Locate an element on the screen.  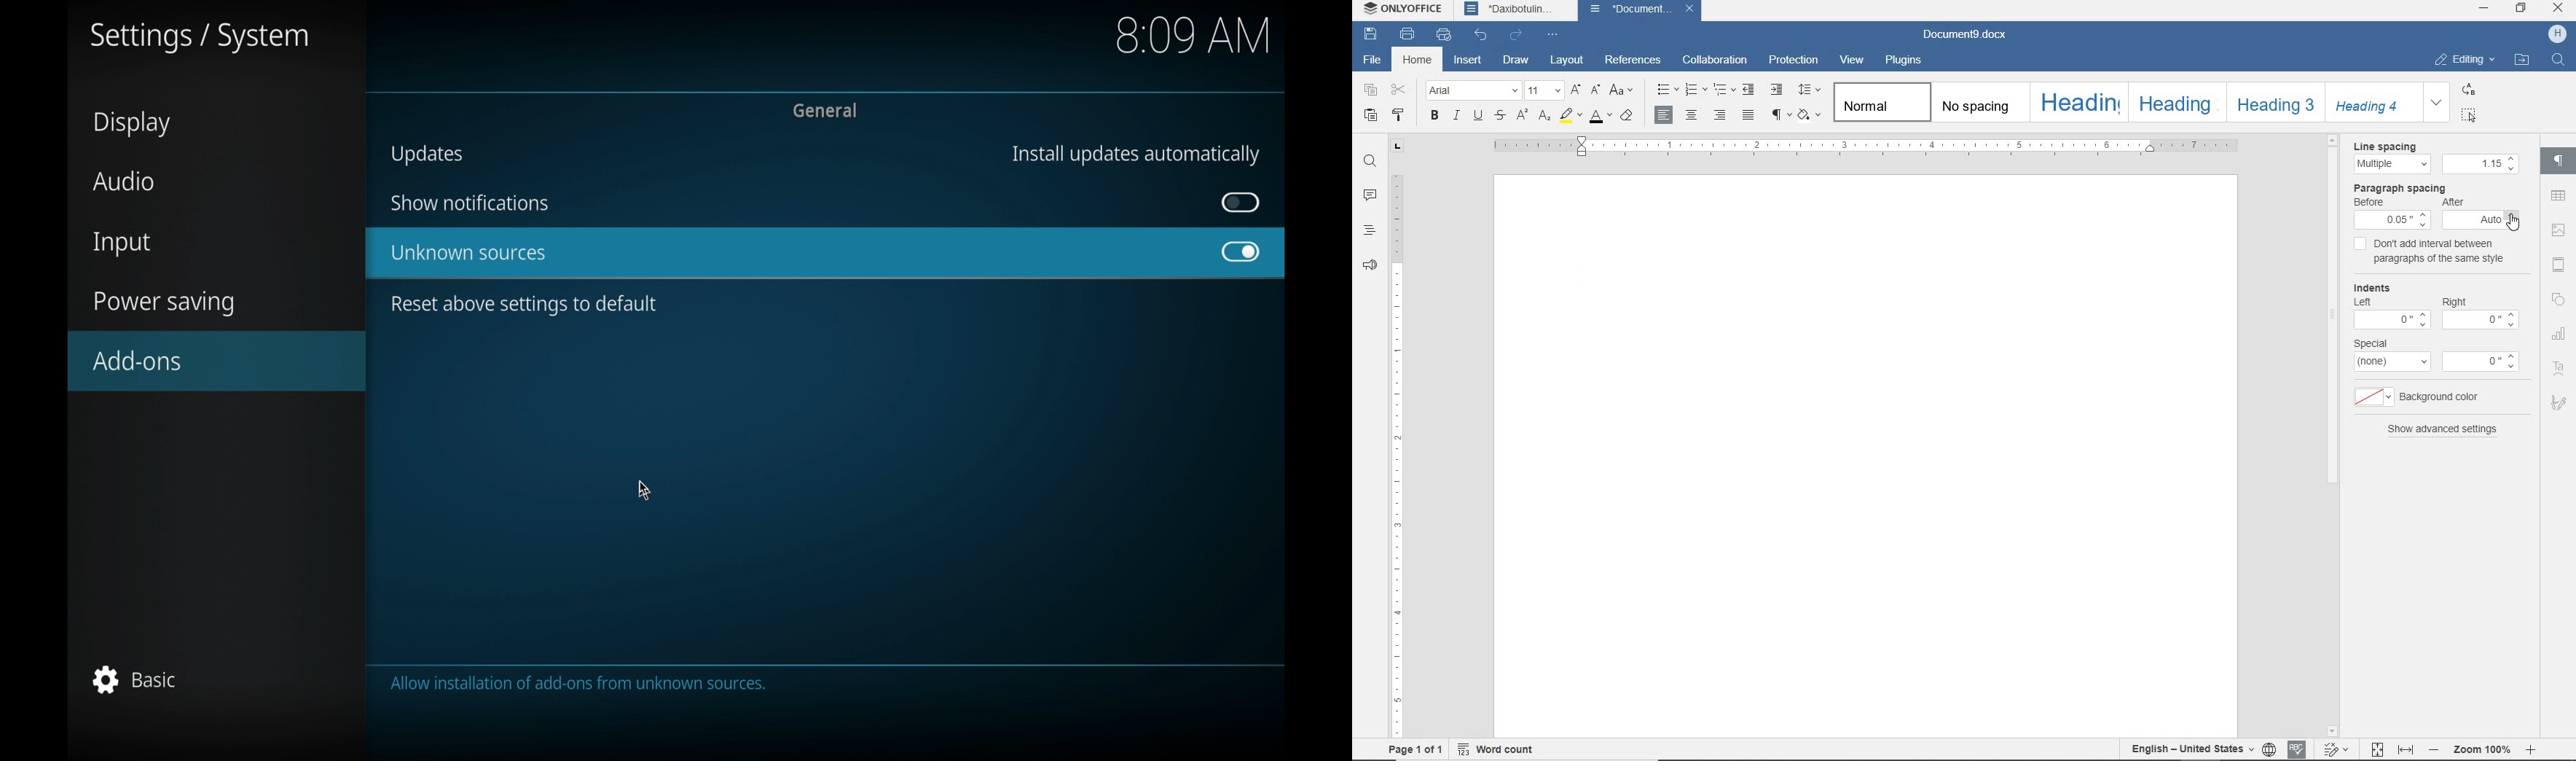
cursor is located at coordinates (2513, 223).